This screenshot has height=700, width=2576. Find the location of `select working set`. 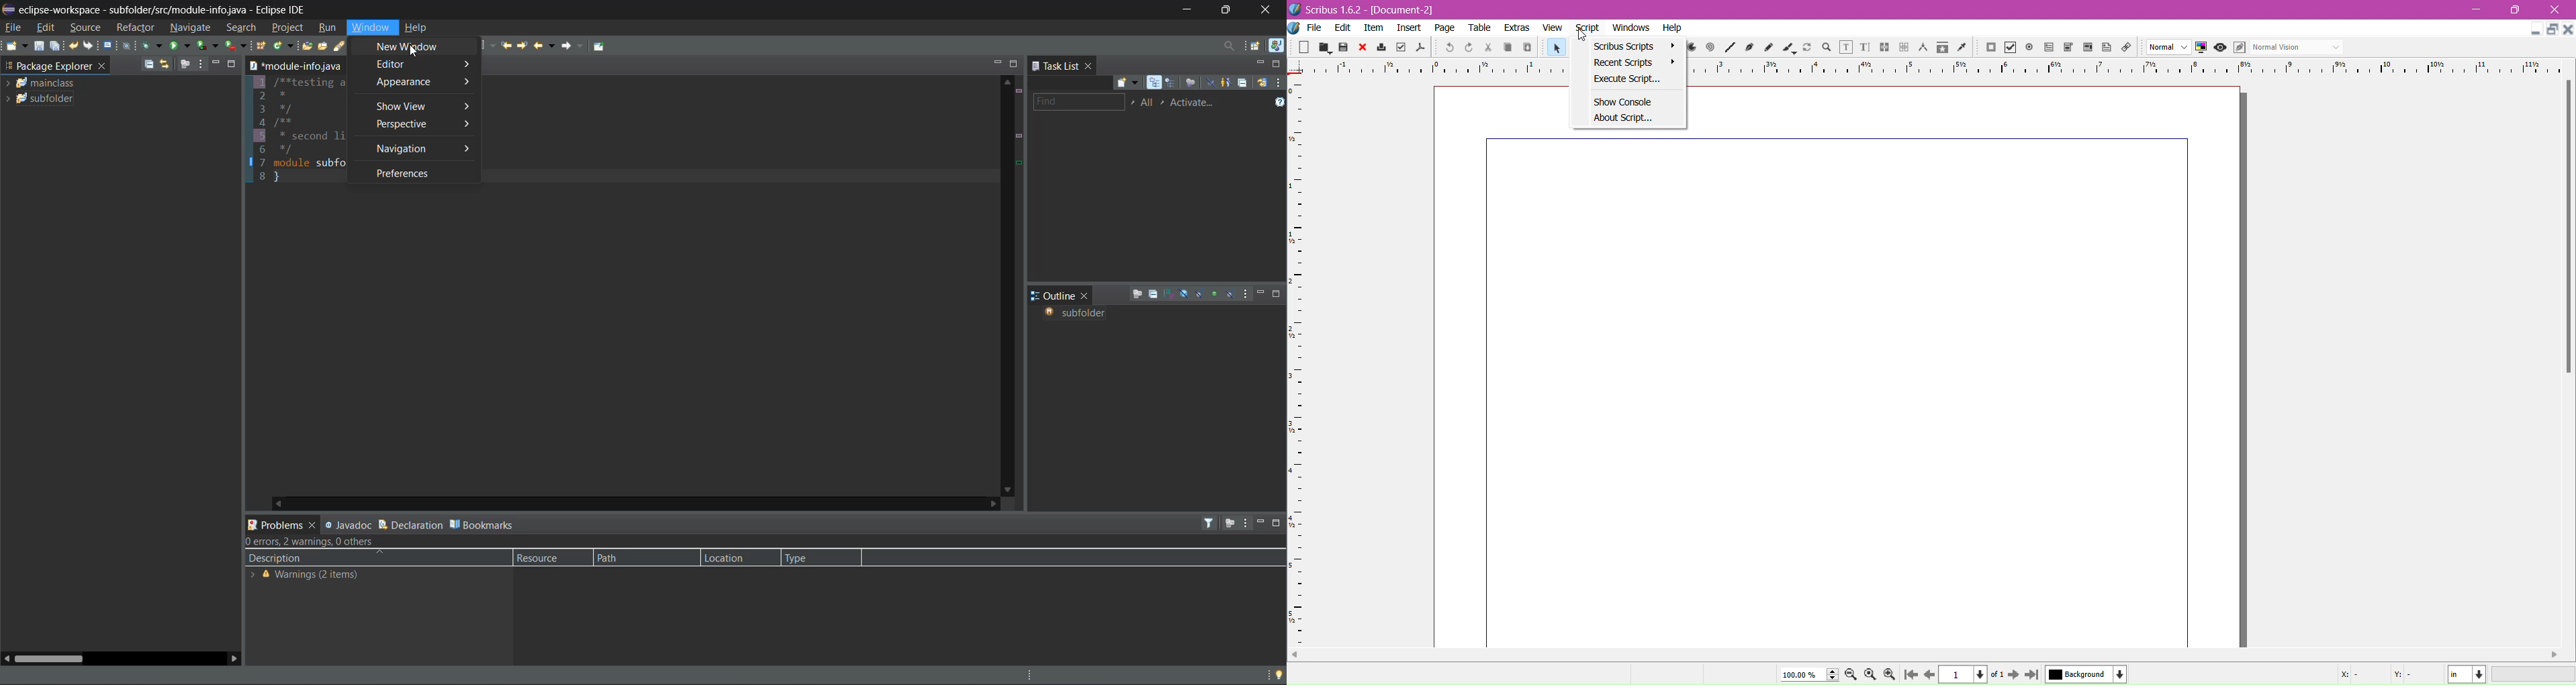

select working set is located at coordinates (1132, 103).